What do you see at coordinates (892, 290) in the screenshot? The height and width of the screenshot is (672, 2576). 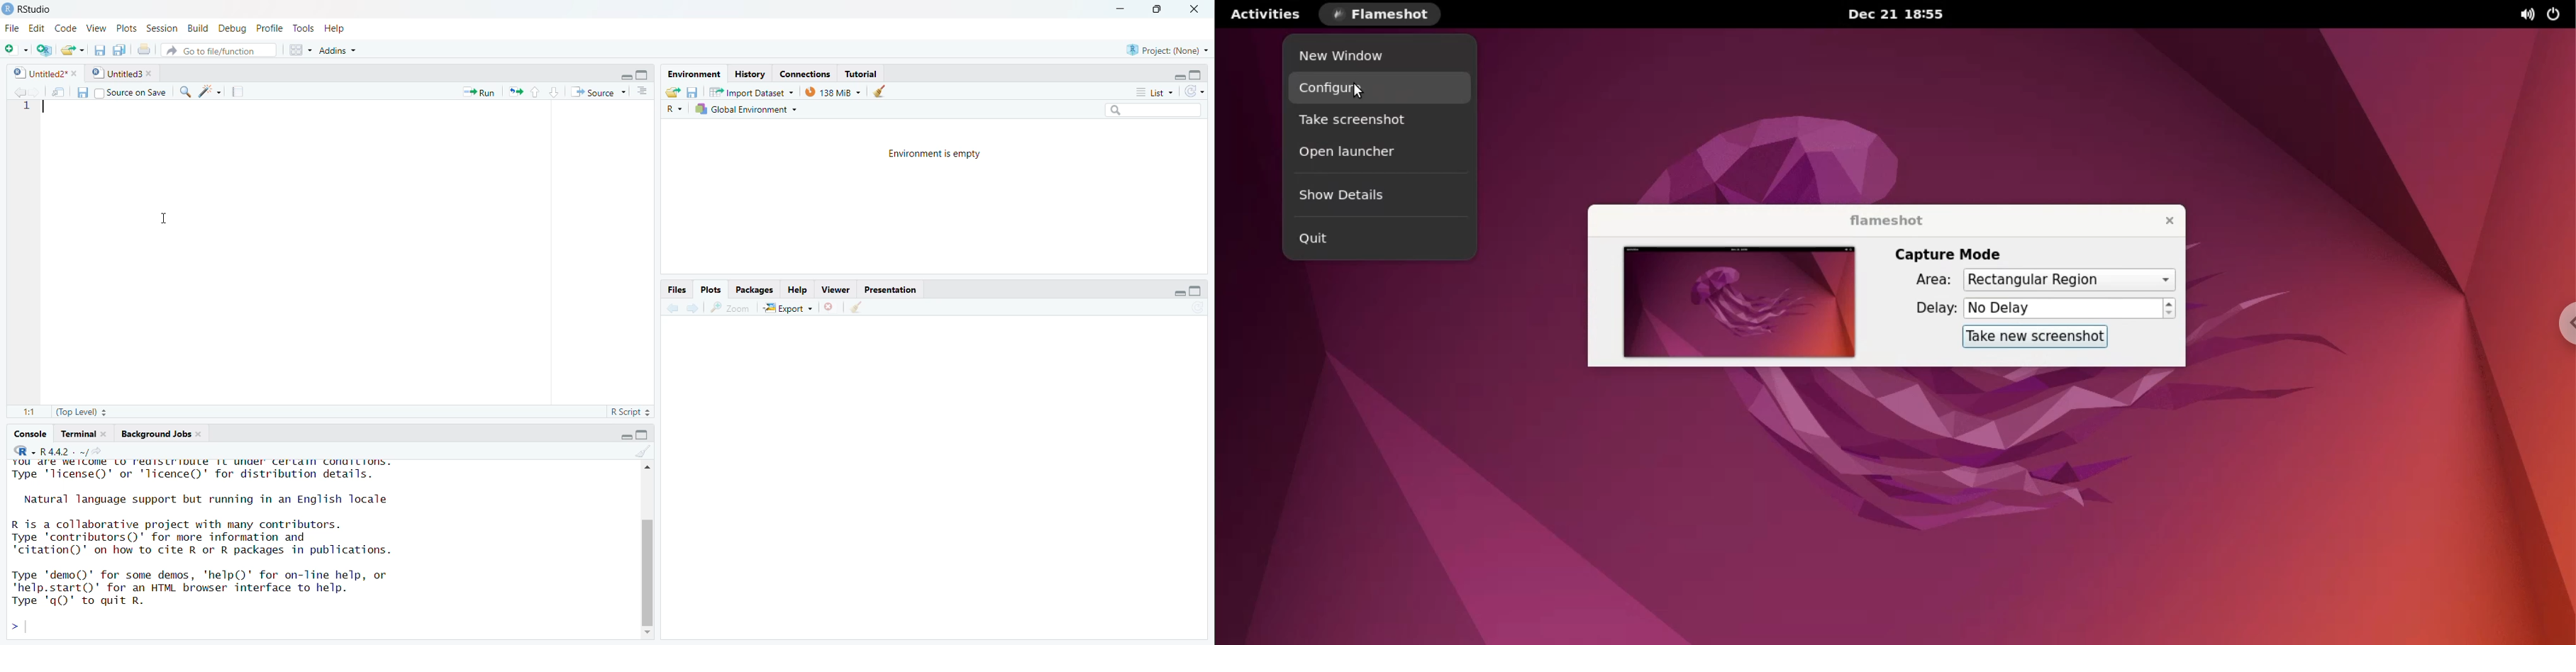 I see `Presentation` at bounding box center [892, 290].